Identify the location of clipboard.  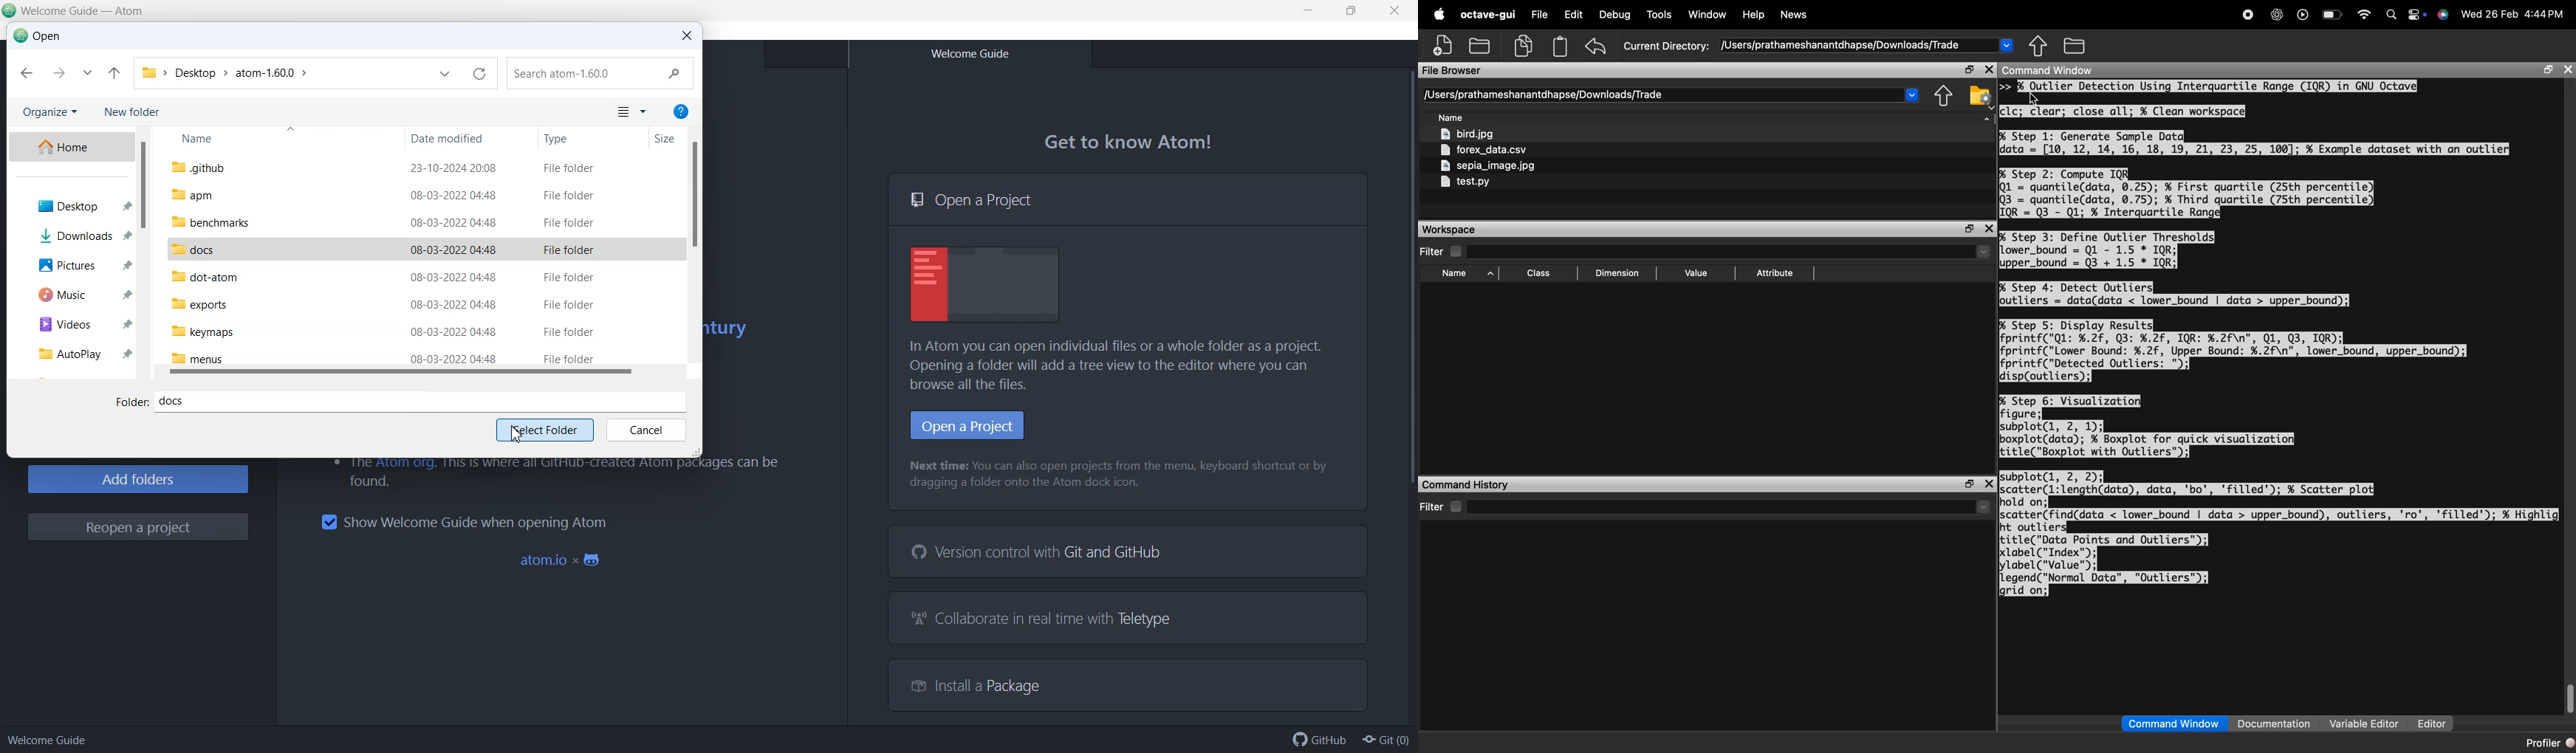
(1560, 46).